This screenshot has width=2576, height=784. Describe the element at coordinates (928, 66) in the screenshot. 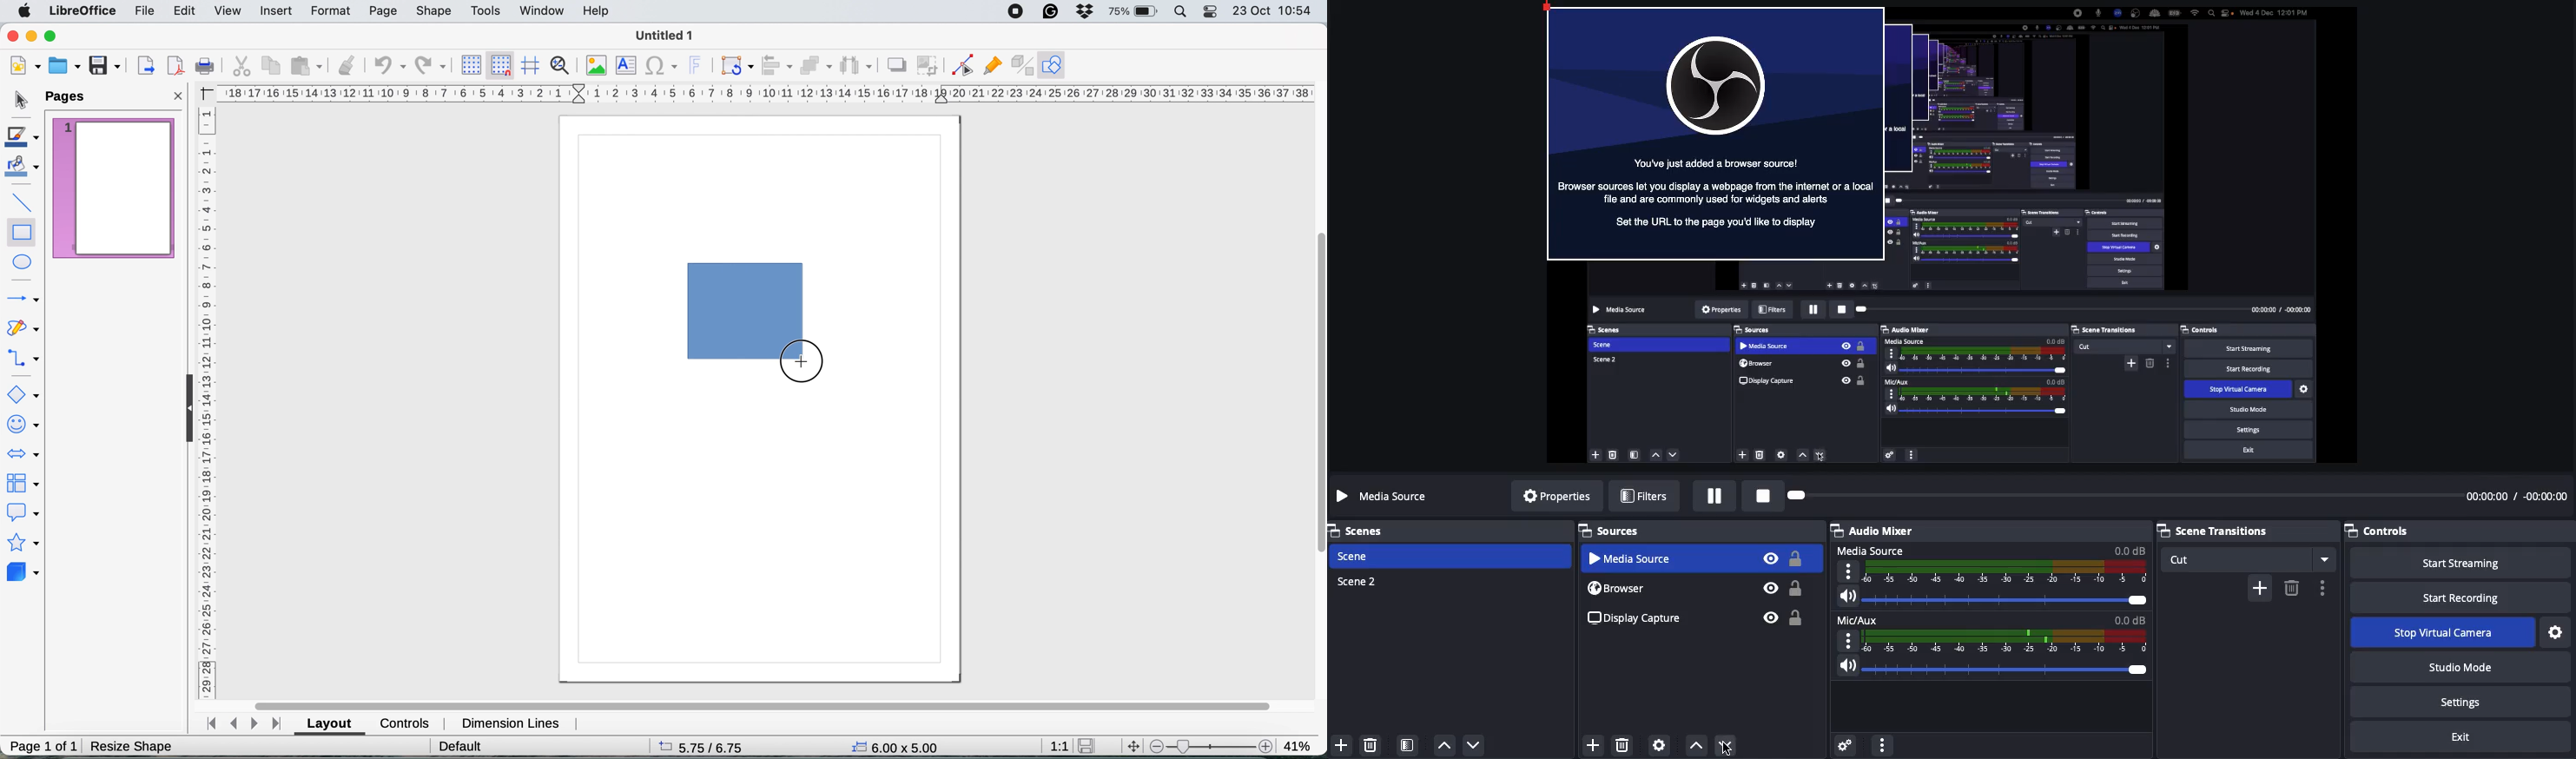

I see `crop image` at that location.